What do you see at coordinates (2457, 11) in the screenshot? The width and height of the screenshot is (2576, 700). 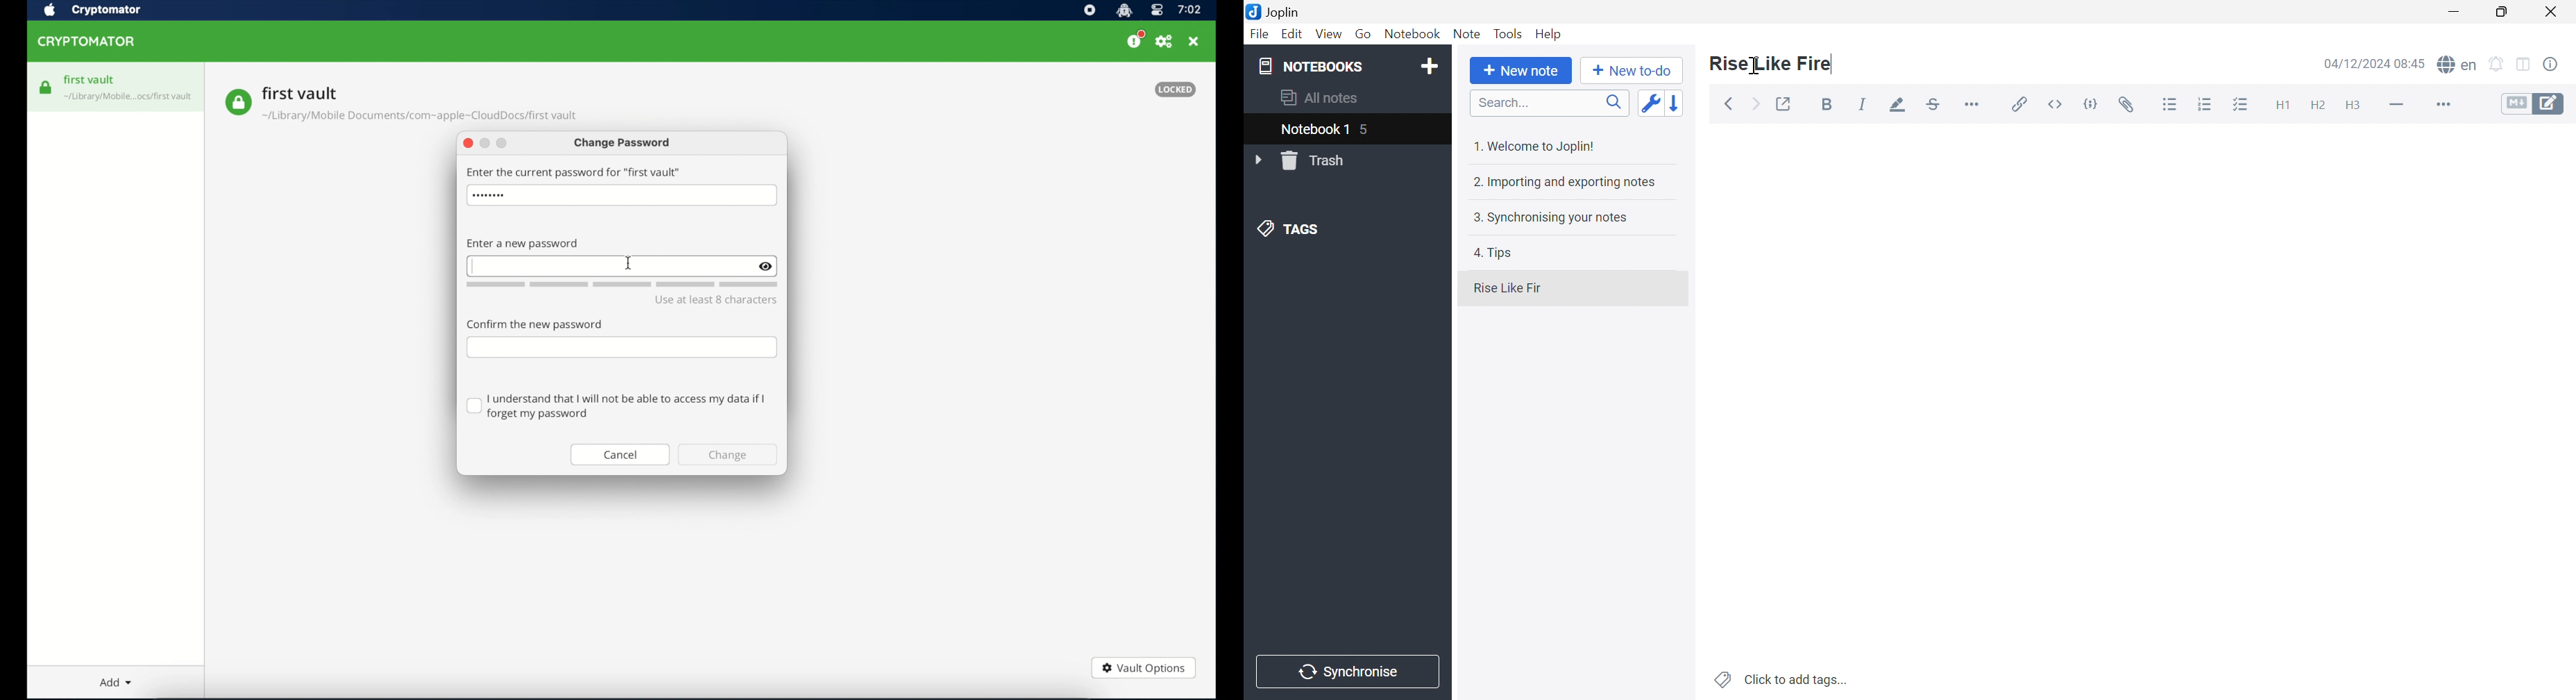 I see `Minimize` at bounding box center [2457, 11].